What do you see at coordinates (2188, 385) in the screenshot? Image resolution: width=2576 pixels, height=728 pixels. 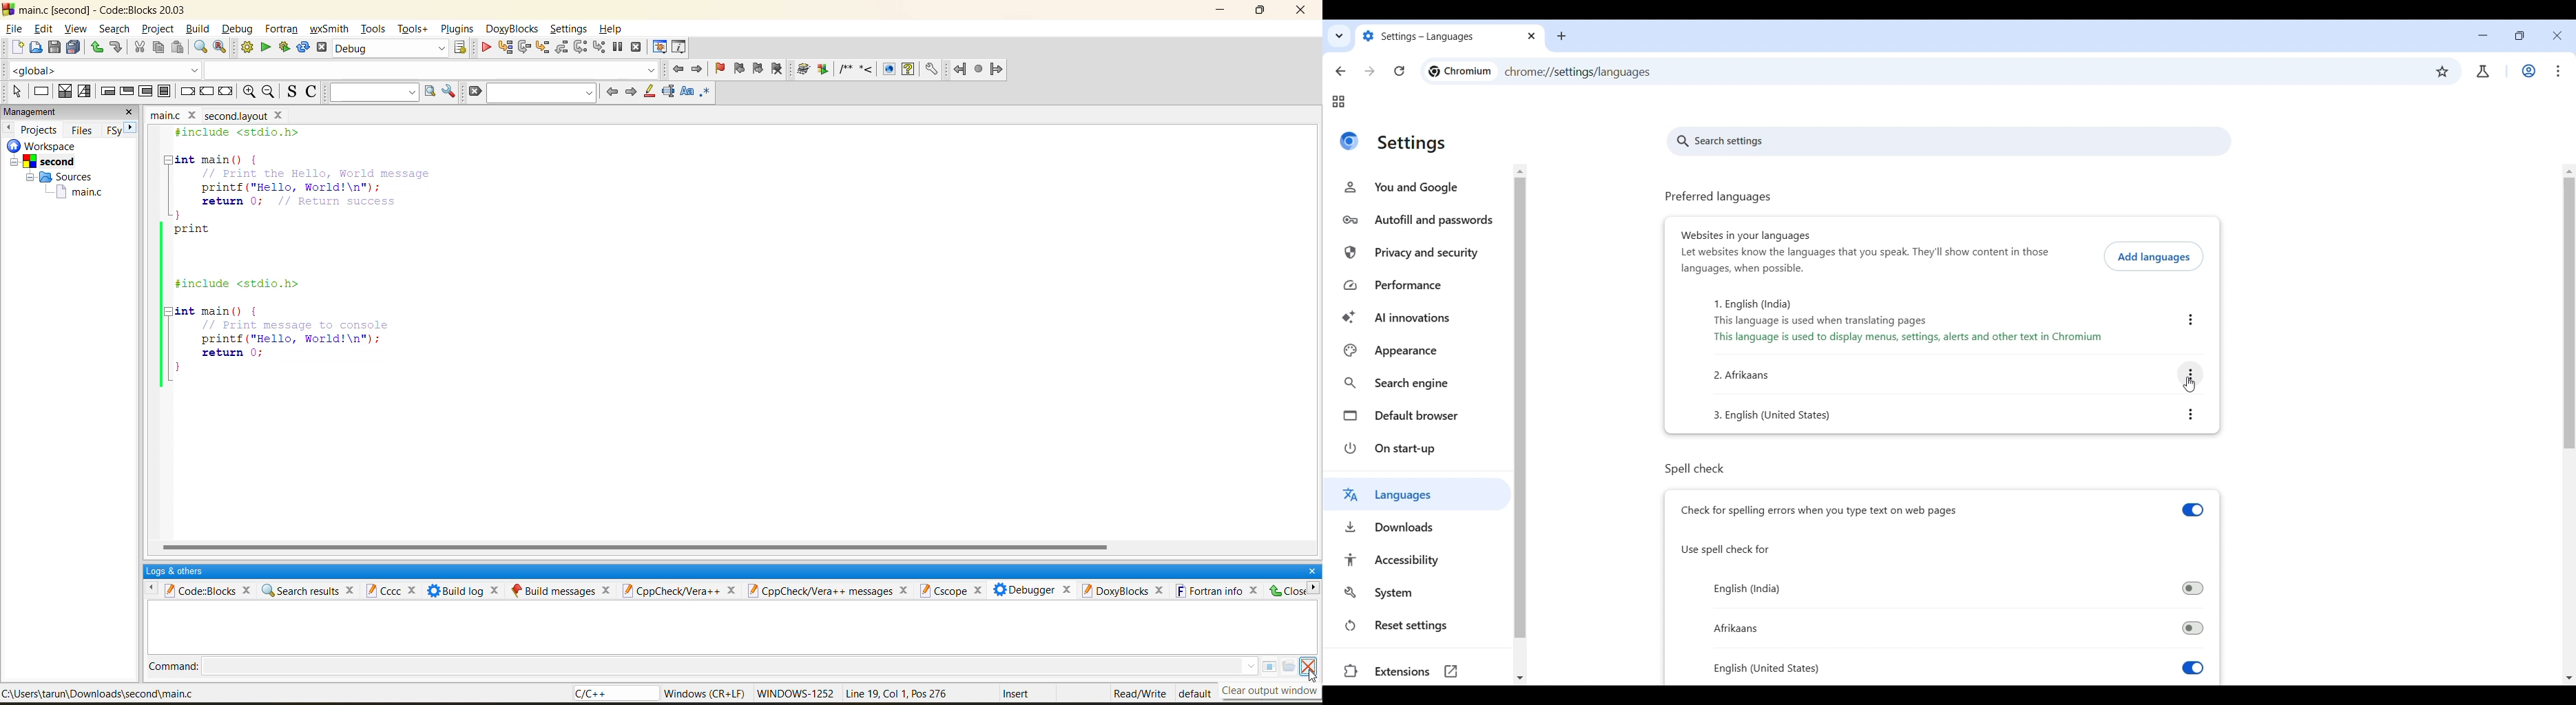 I see `Cursor clicking on Afrikaans setting` at bounding box center [2188, 385].